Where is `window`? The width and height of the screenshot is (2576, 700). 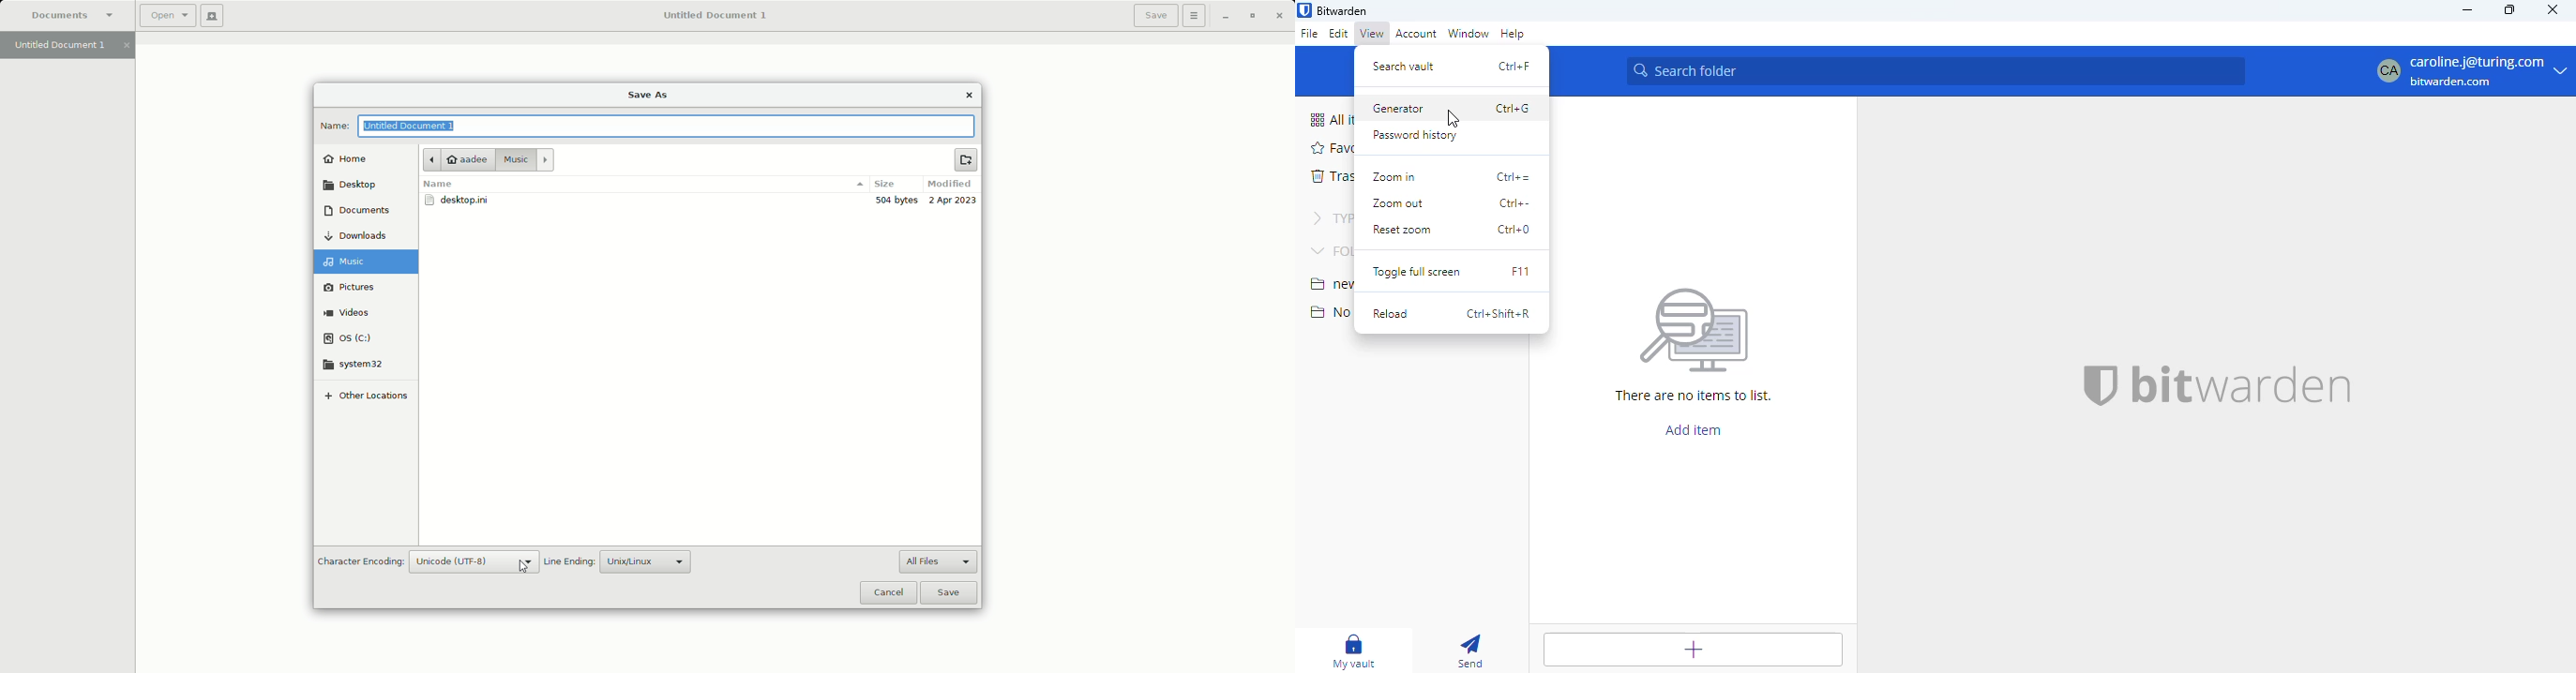
window is located at coordinates (1469, 34).